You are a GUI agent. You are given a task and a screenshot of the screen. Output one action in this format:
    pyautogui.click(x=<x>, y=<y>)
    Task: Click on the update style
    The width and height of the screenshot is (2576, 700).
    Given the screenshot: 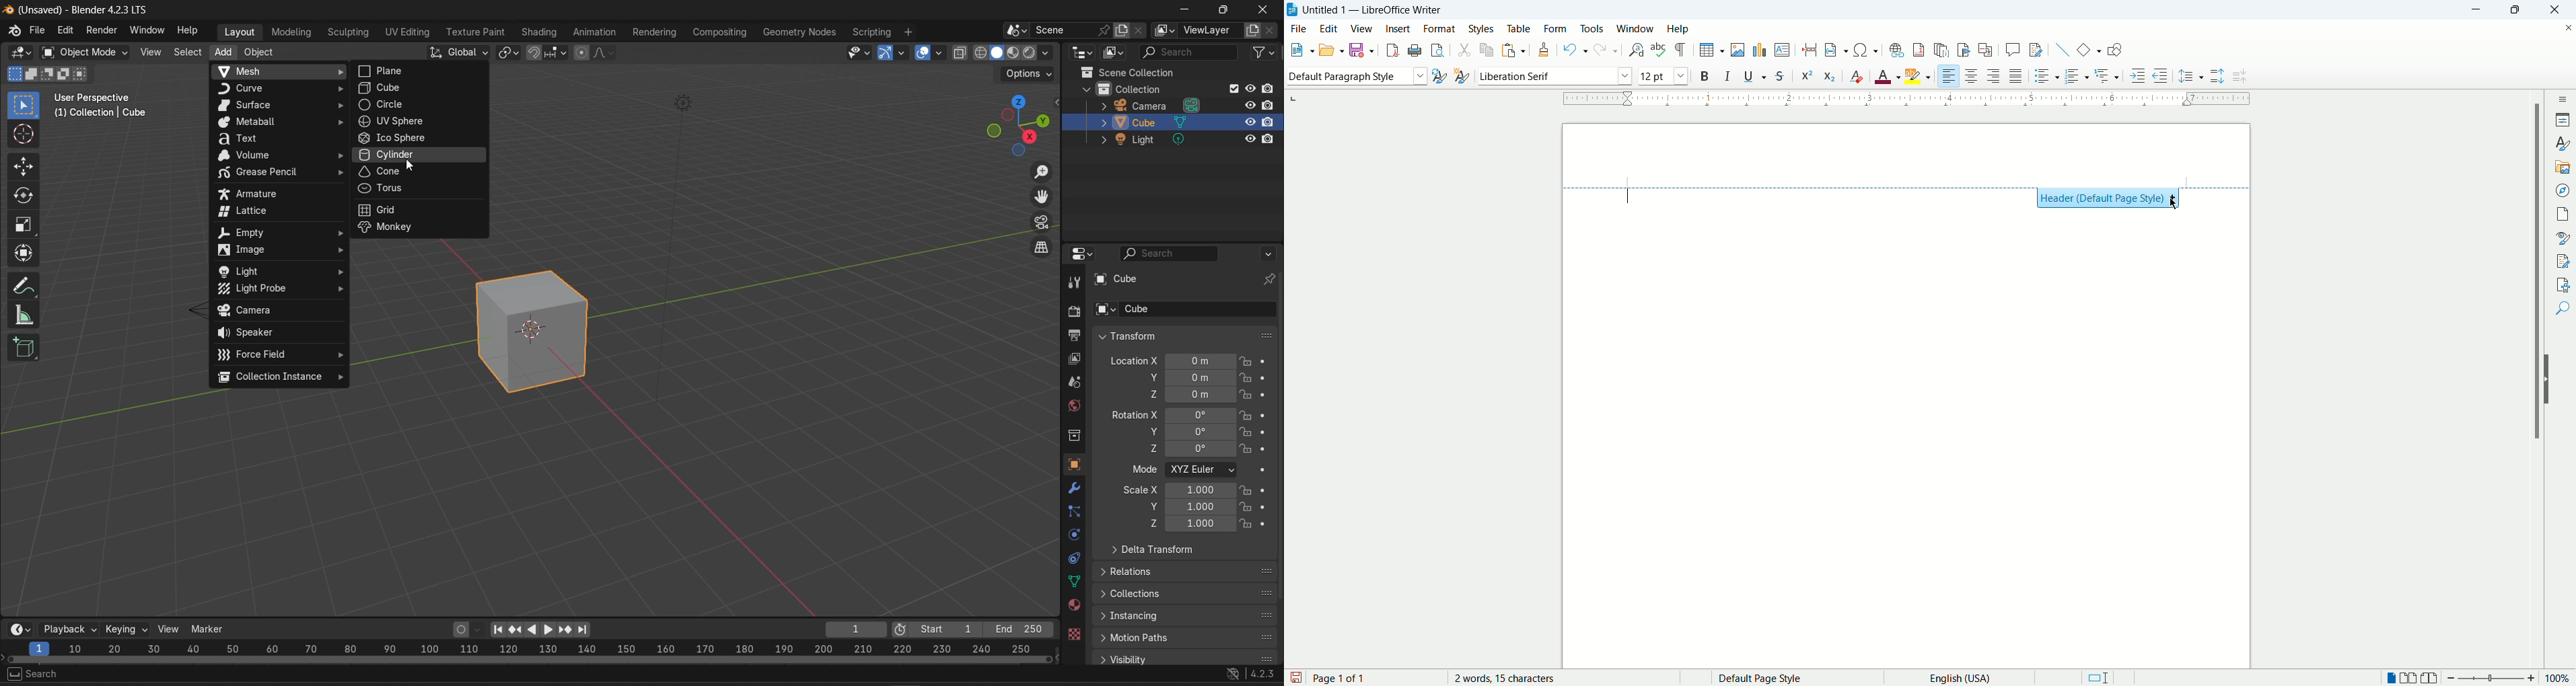 What is the action you would take?
    pyautogui.click(x=1439, y=76)
    